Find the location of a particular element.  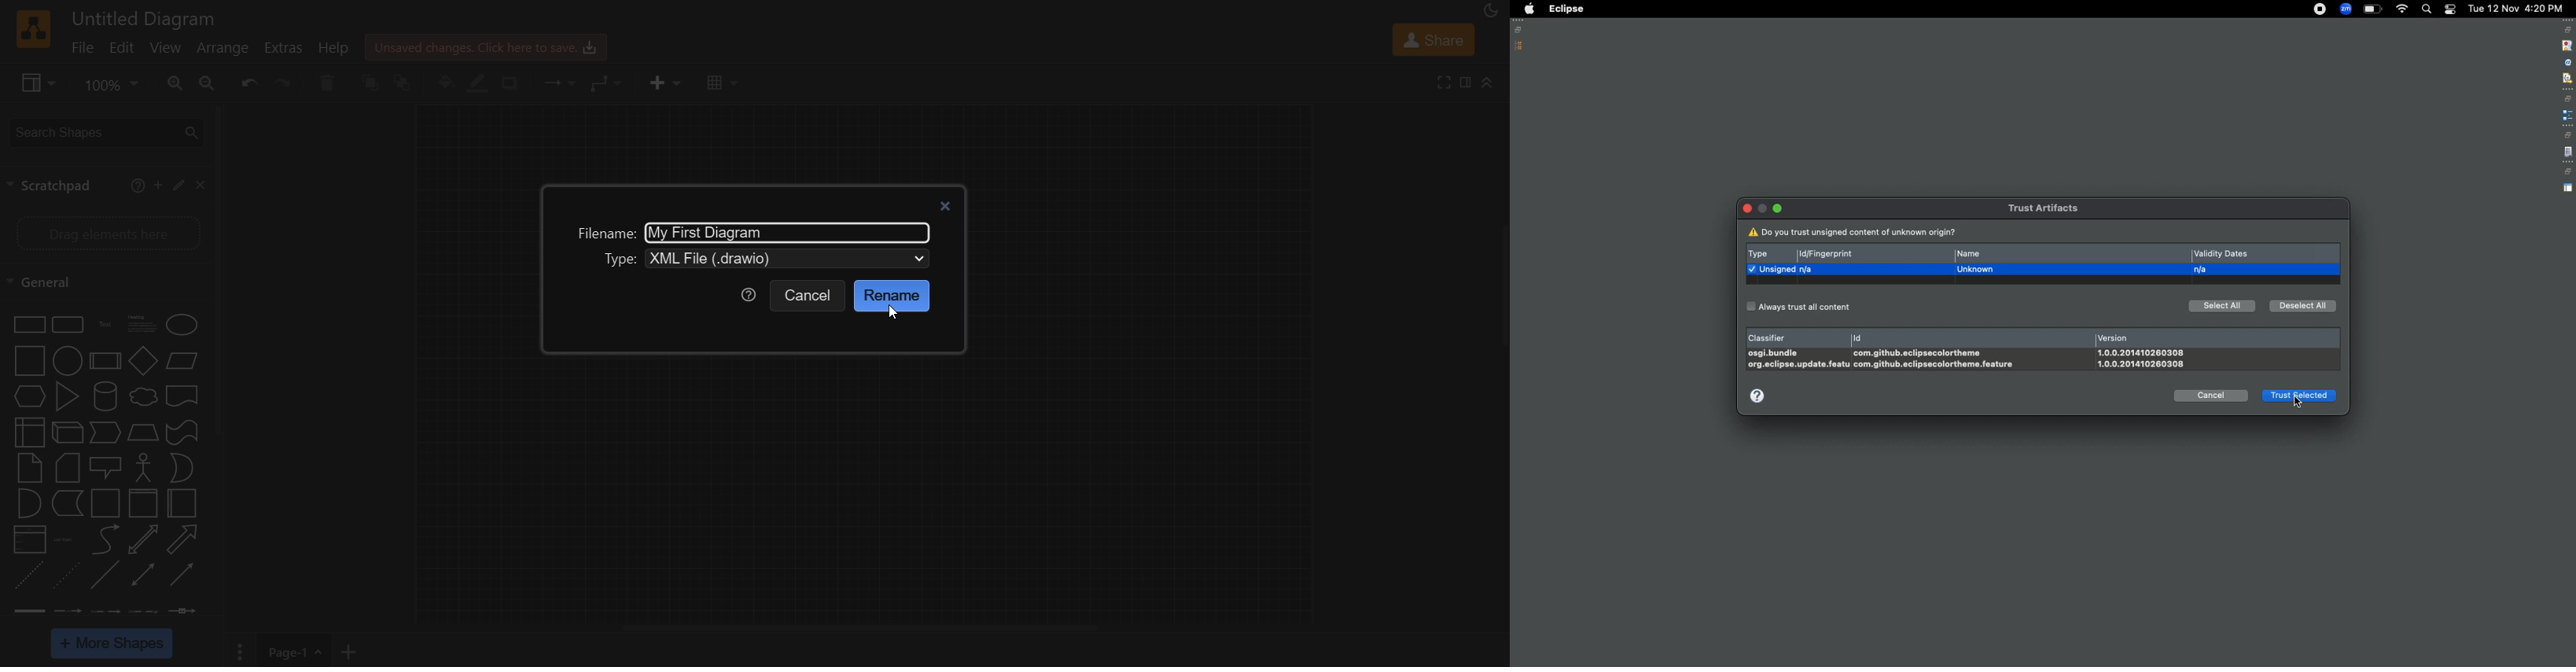

Trust artifacts is located at coordinates (2039, 206).